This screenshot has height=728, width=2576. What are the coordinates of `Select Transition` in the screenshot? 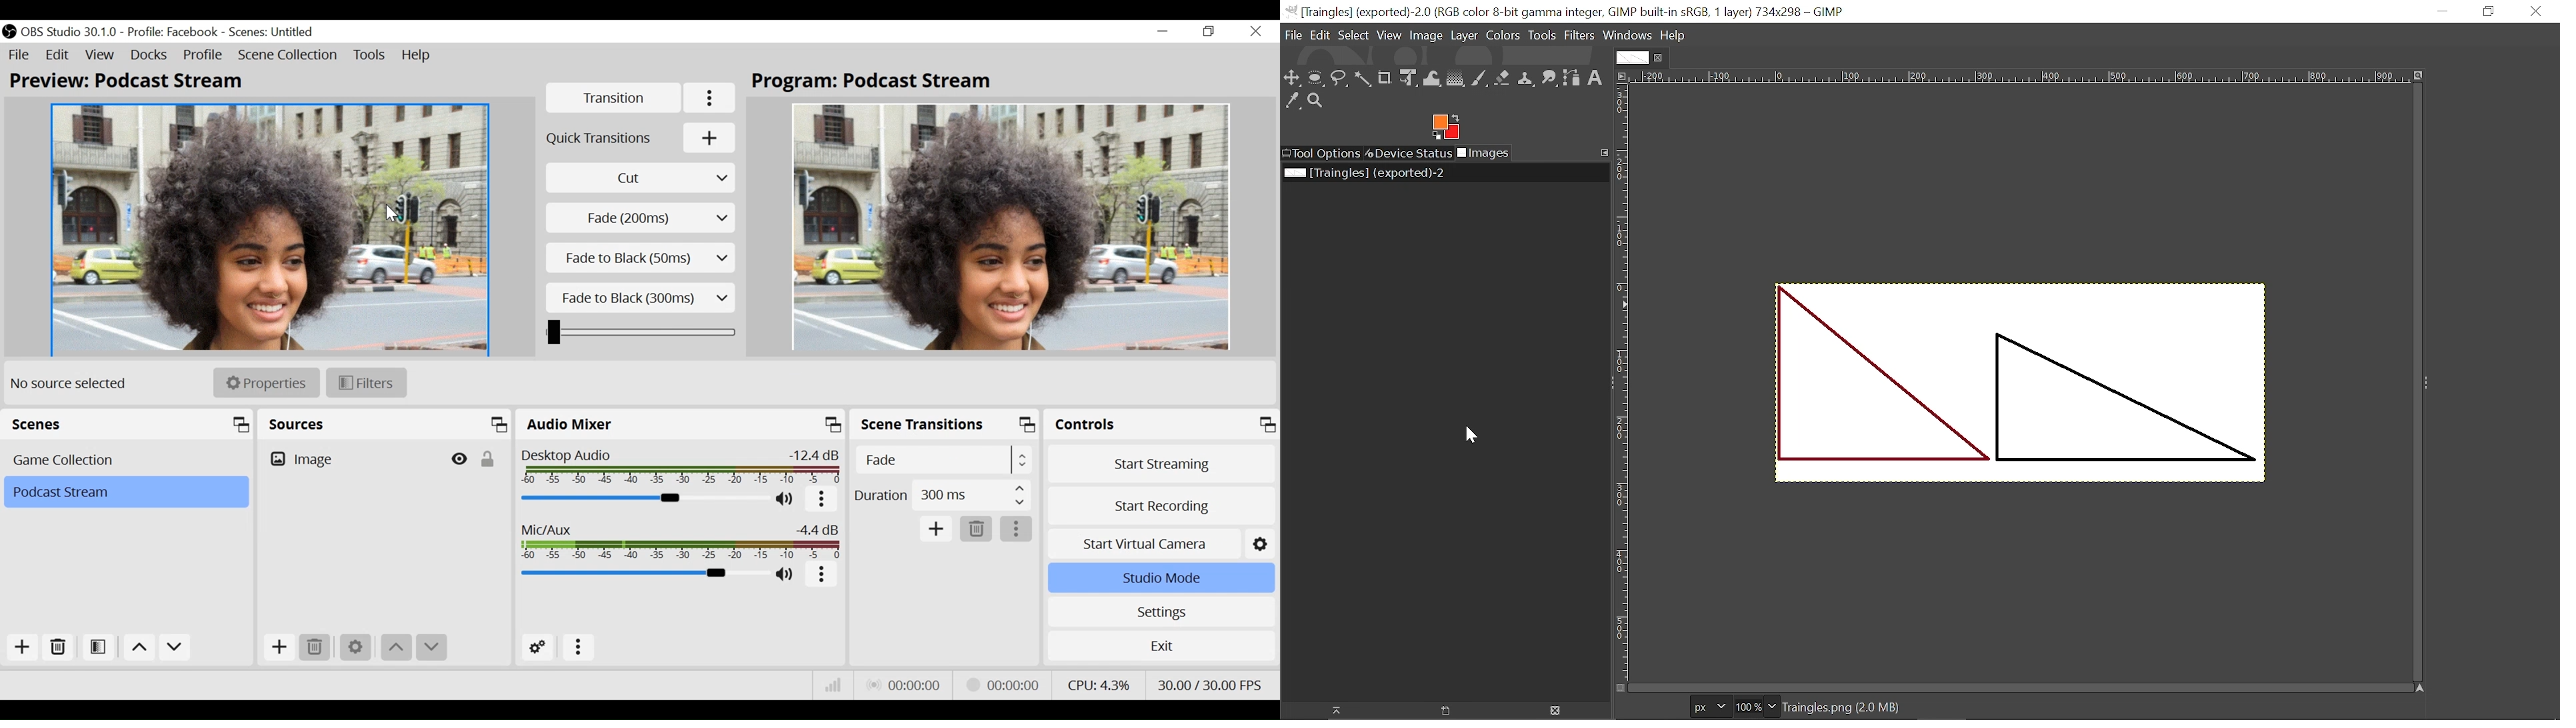 It's located at (641, 177).